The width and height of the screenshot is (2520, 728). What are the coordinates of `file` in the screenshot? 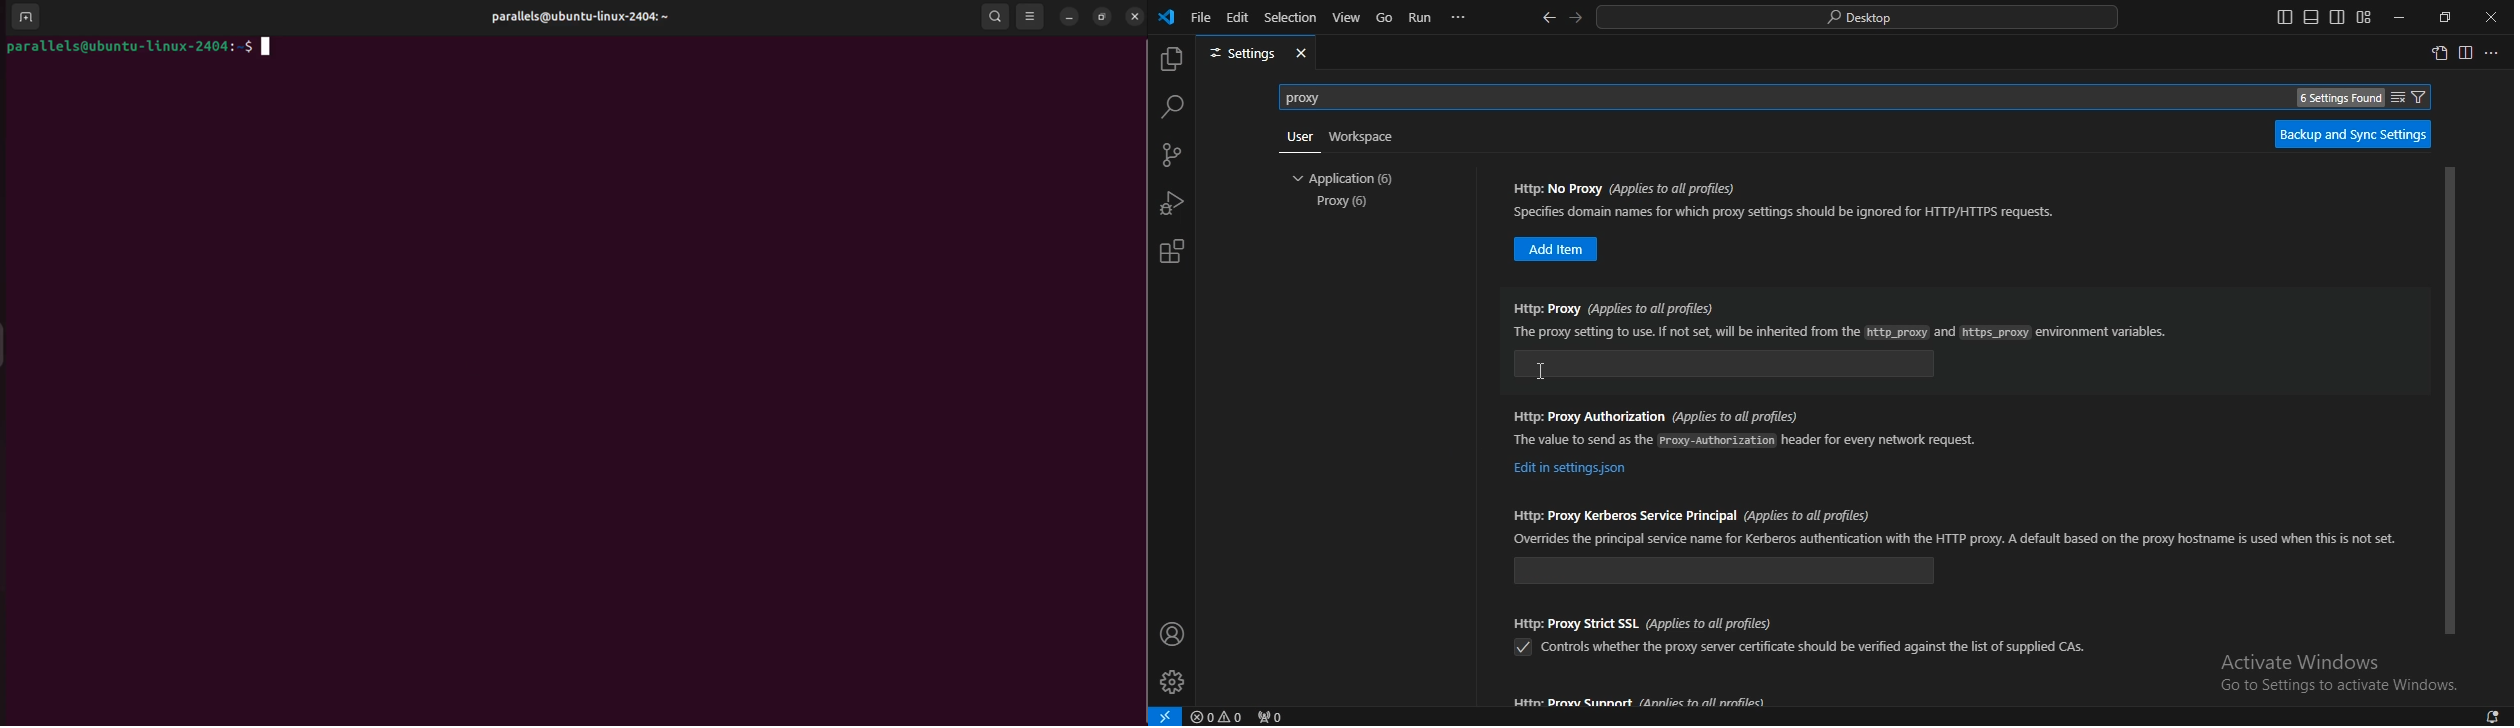 It's located at (1202, 16).